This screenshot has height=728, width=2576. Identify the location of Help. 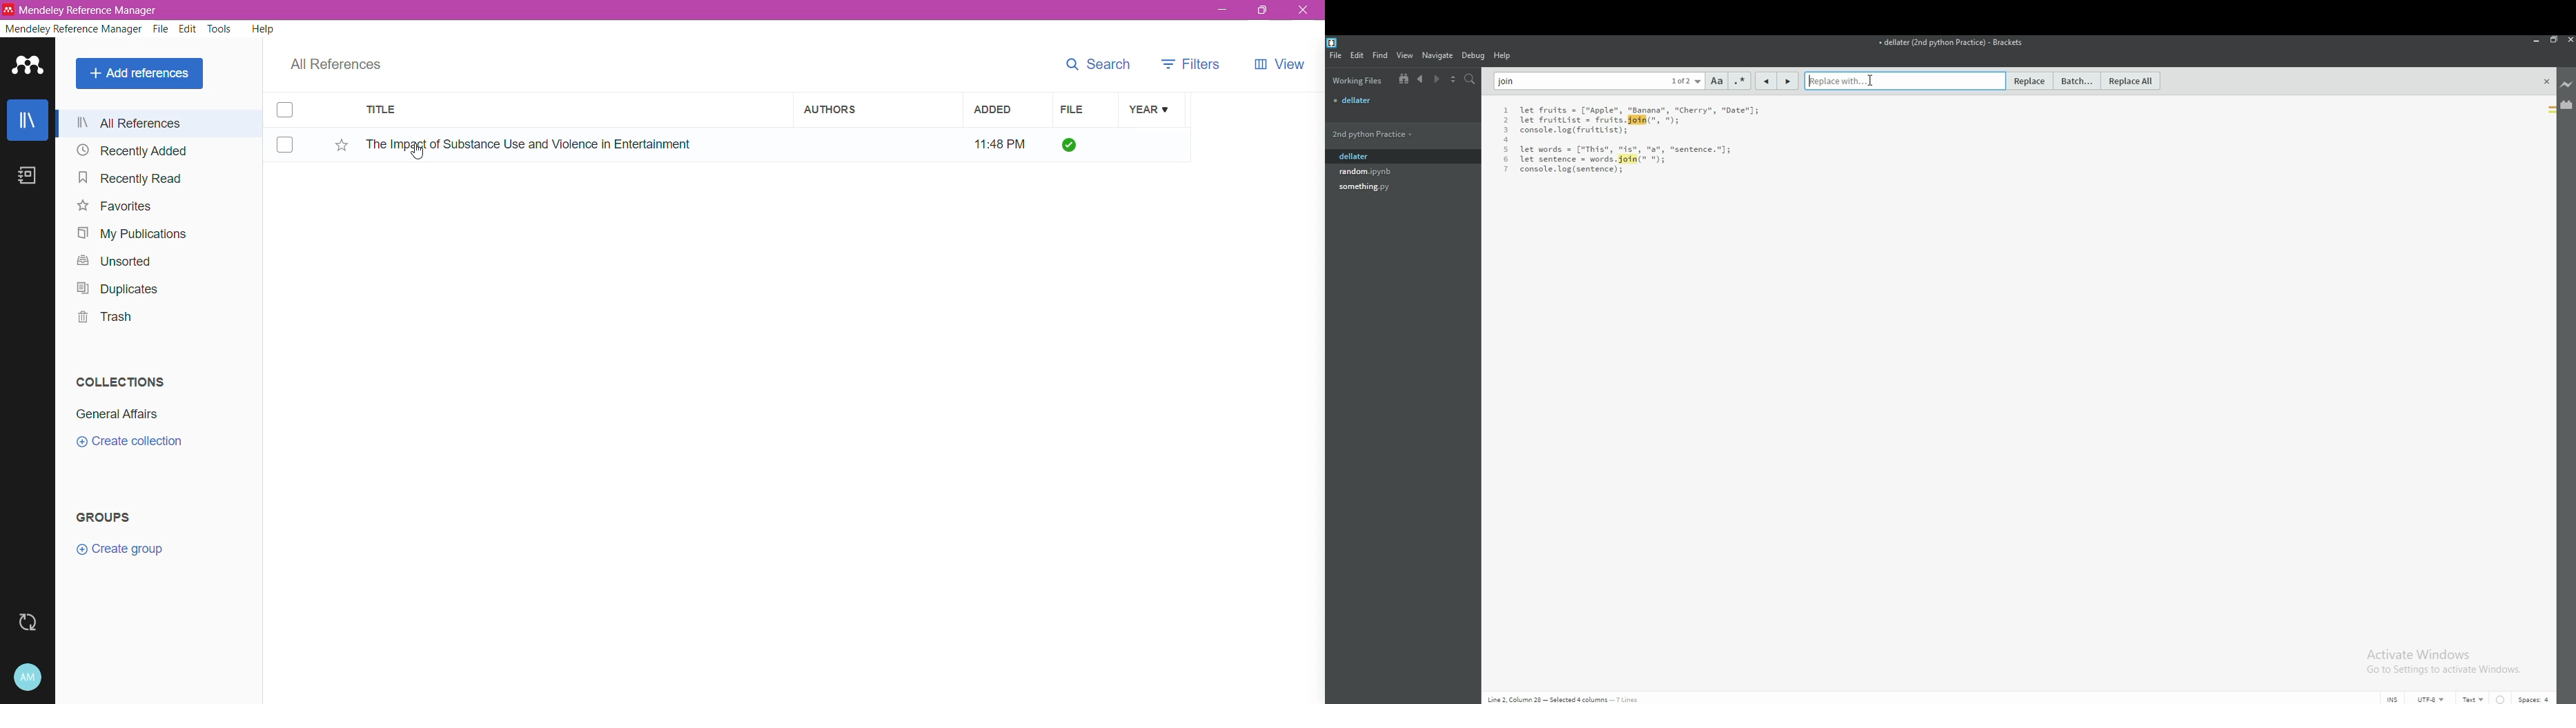
(266, 29).